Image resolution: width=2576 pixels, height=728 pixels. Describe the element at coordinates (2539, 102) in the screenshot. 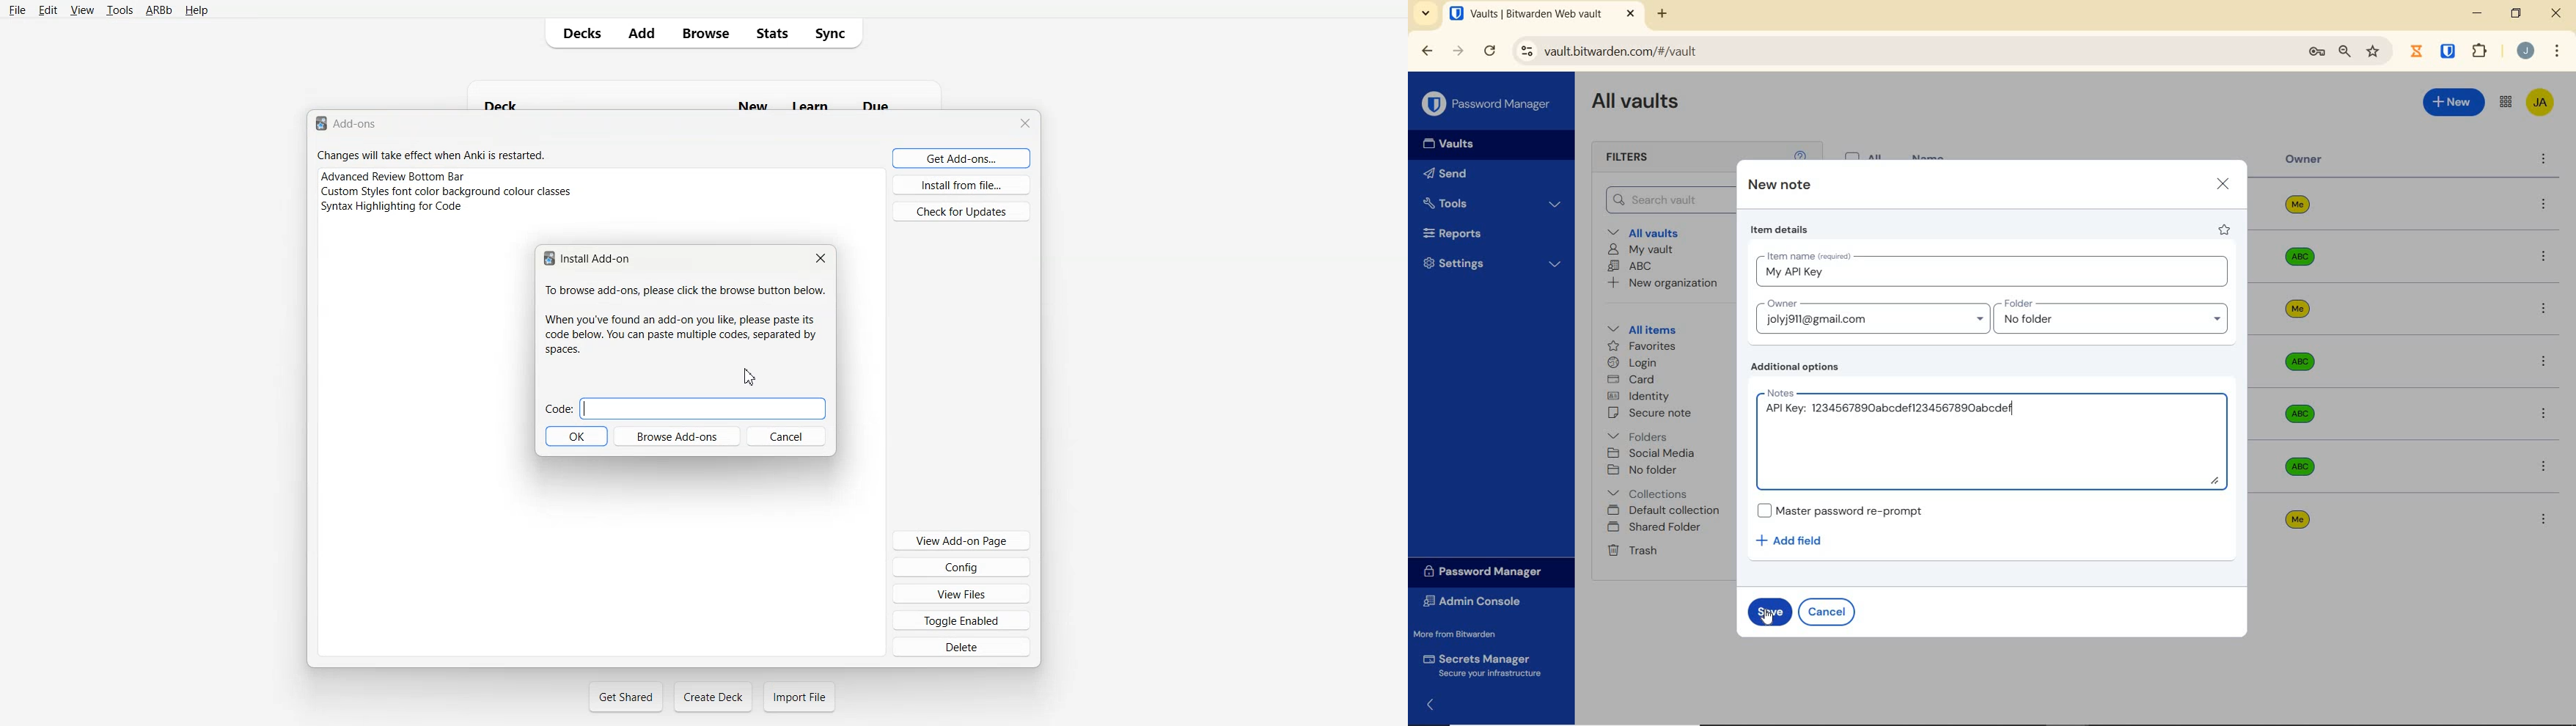

I see `Bitwarden Account` at that location.